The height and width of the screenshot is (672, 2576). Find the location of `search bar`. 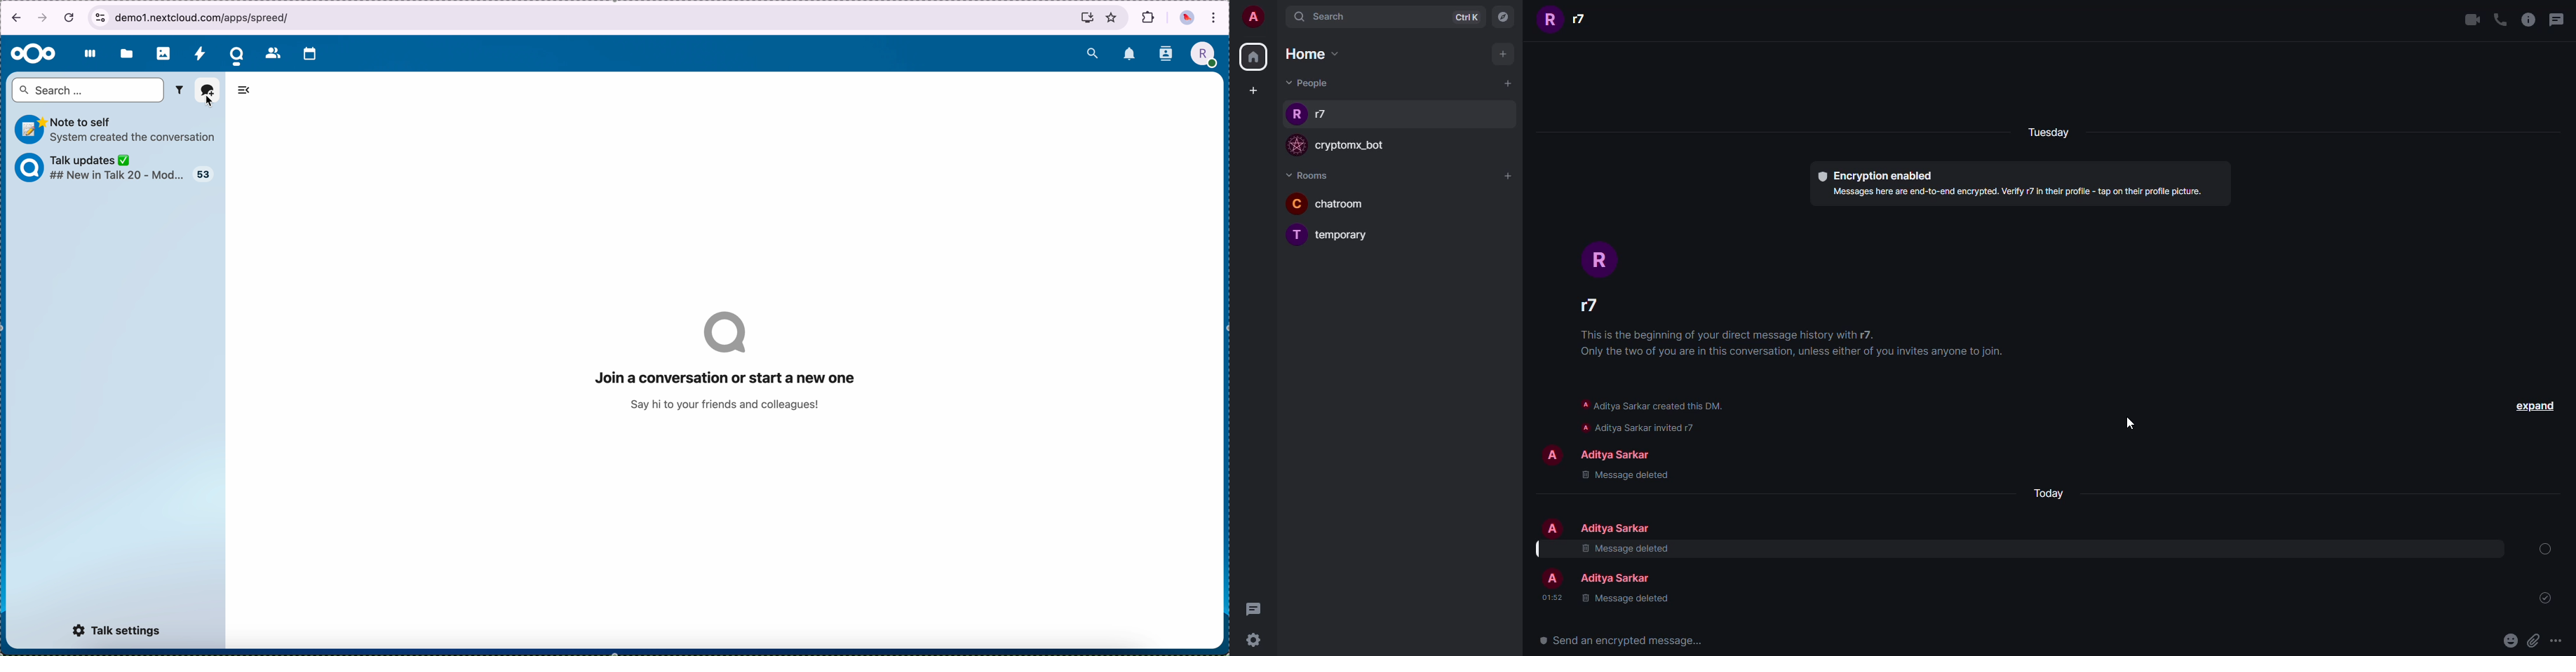

search bar is located at coordinates (88, 90).